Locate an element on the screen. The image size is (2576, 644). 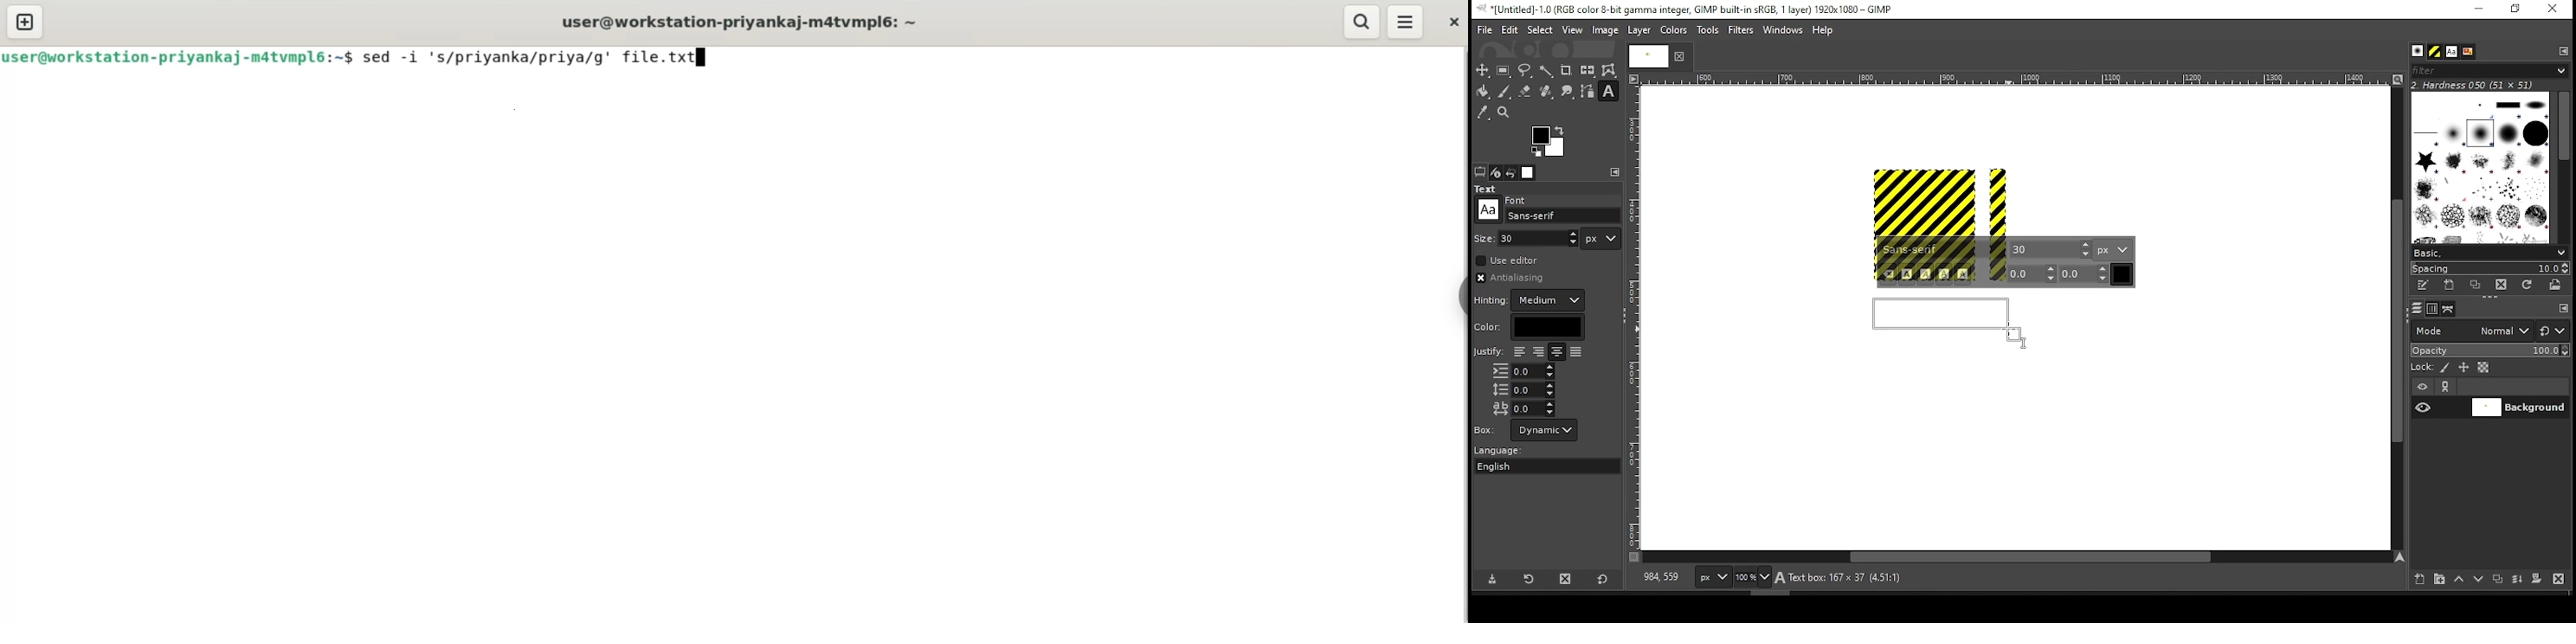
english is located at coordinates (1510, 466).